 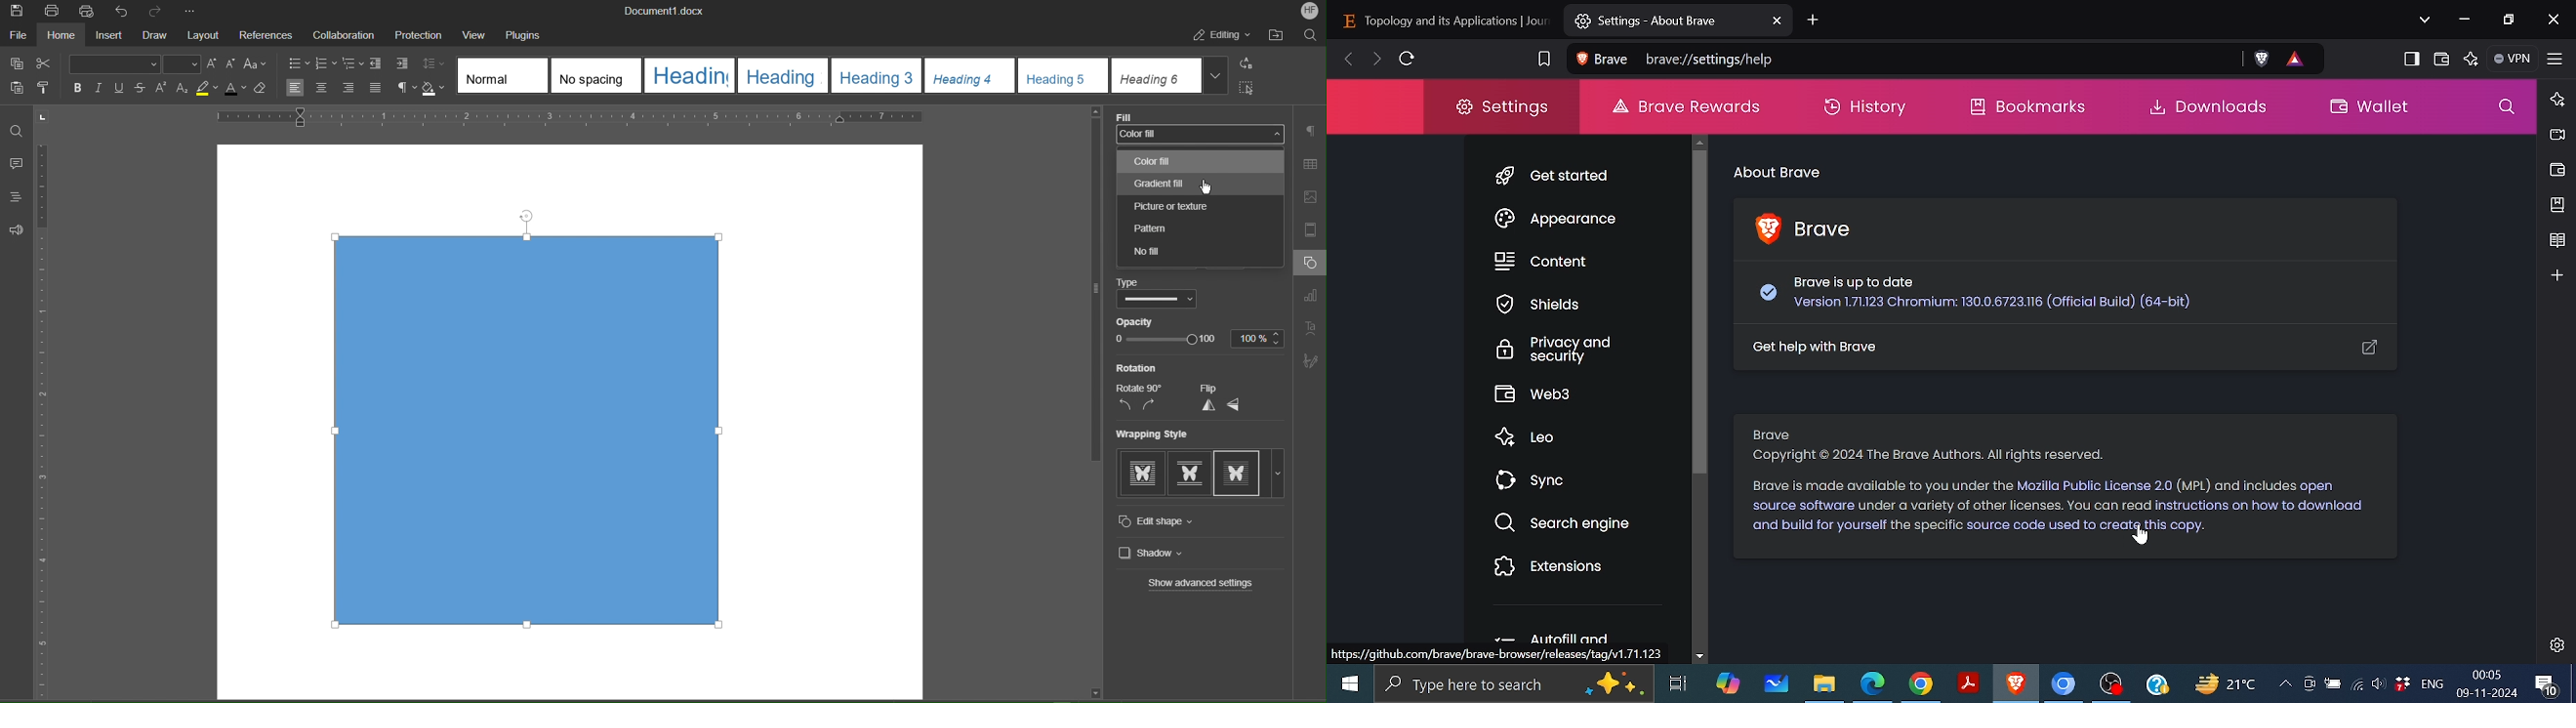 What do you see at coordinates (1094, 113) in the screenshot?
I see `Scroll up` at bounding box center [1094, 113].